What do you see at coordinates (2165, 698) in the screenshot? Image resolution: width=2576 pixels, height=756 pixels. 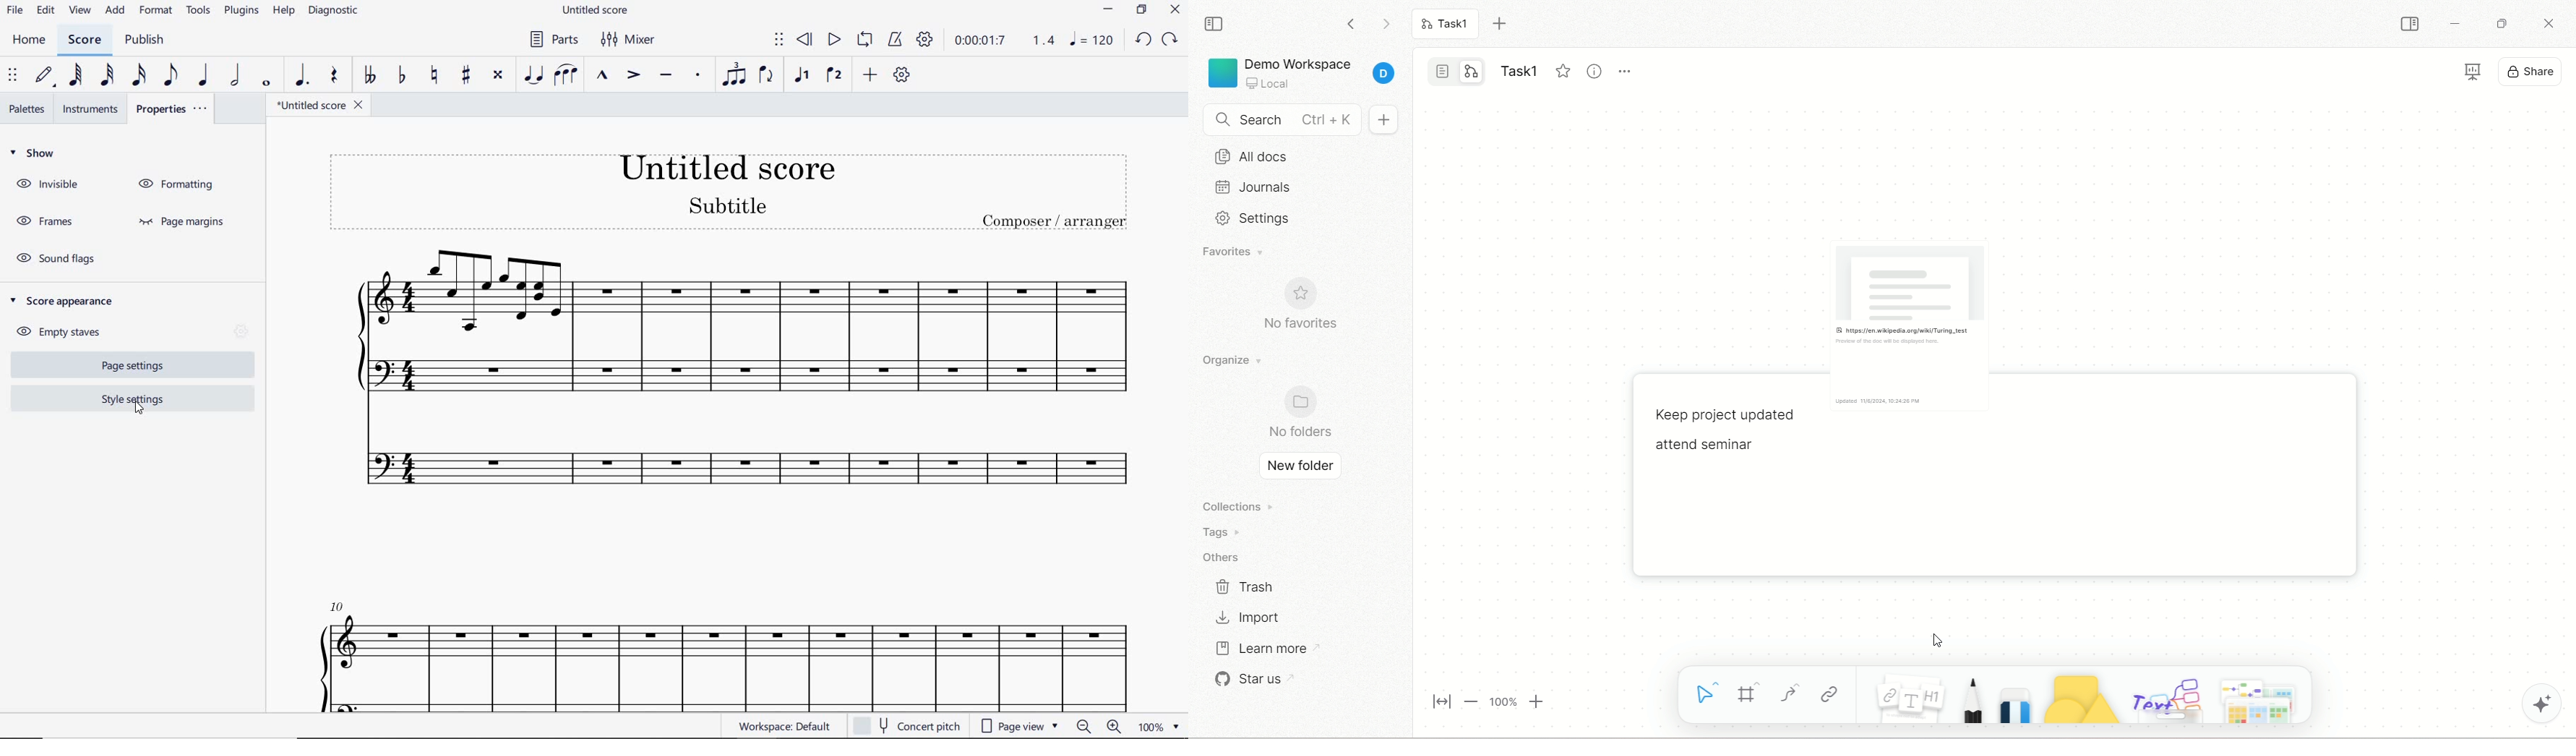 I see `others` at bounding box center [2165, 698].